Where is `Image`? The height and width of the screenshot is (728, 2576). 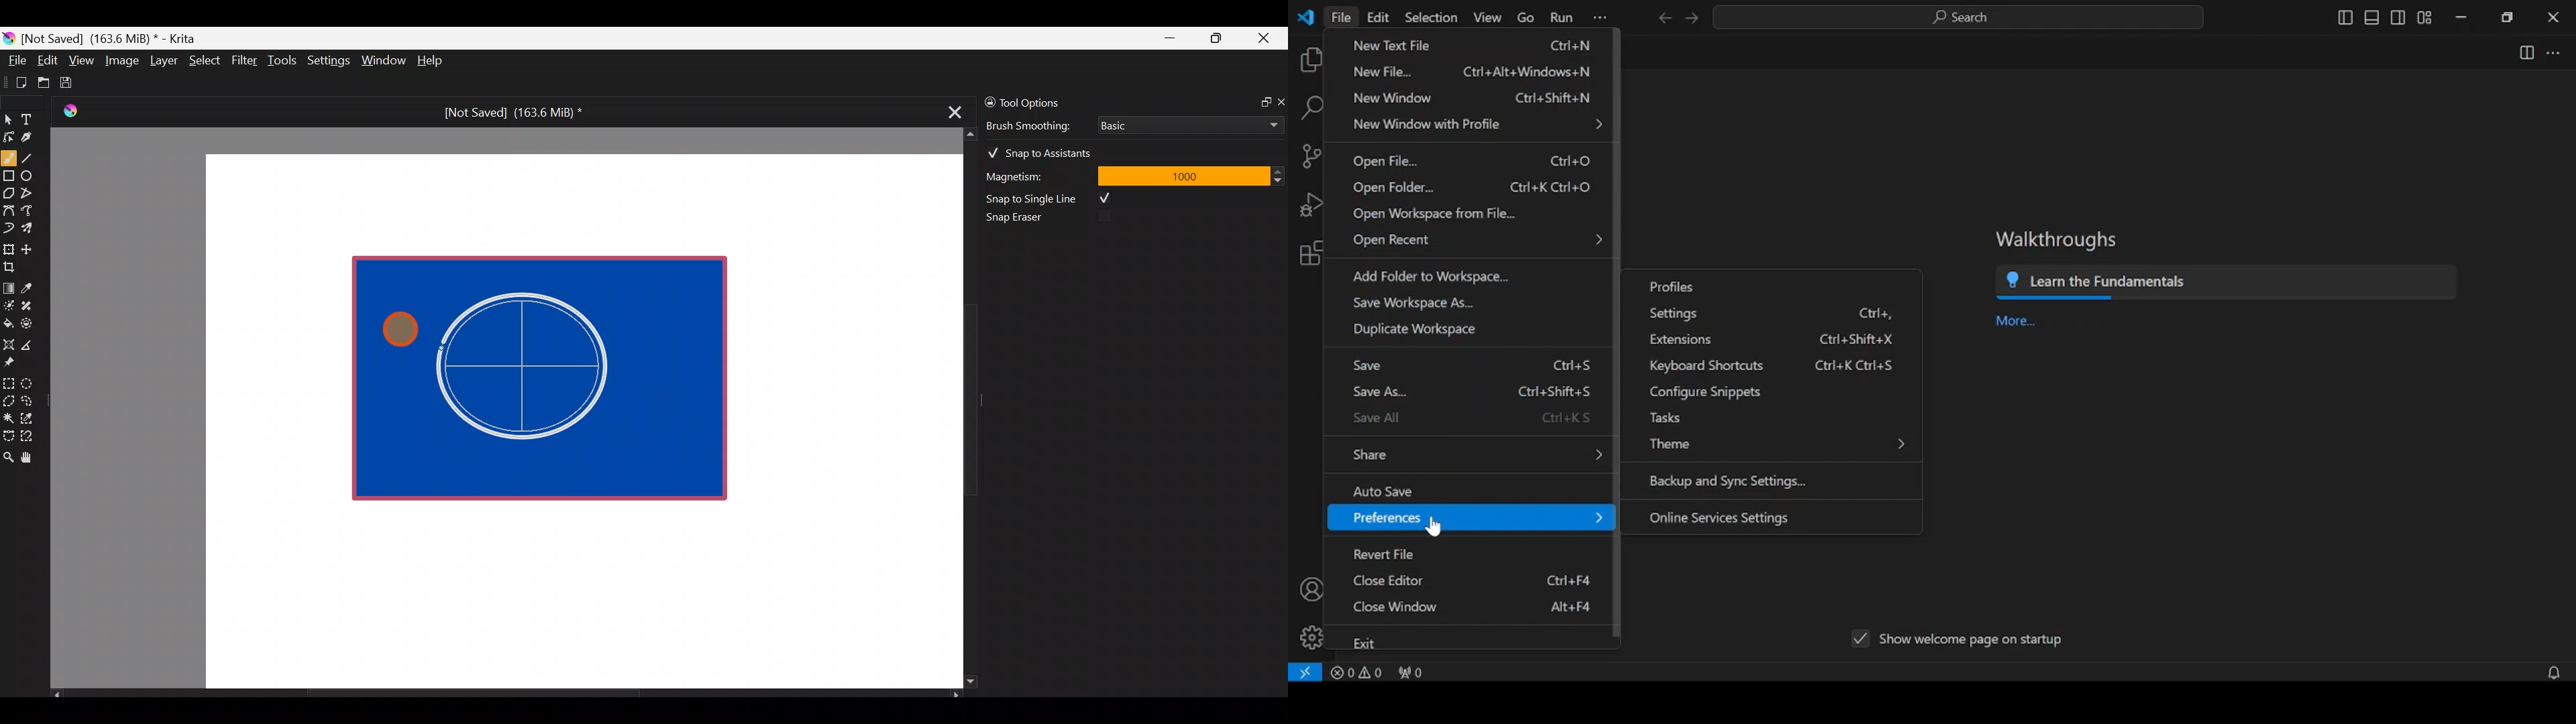
Image is located at coordinates (121, 60).